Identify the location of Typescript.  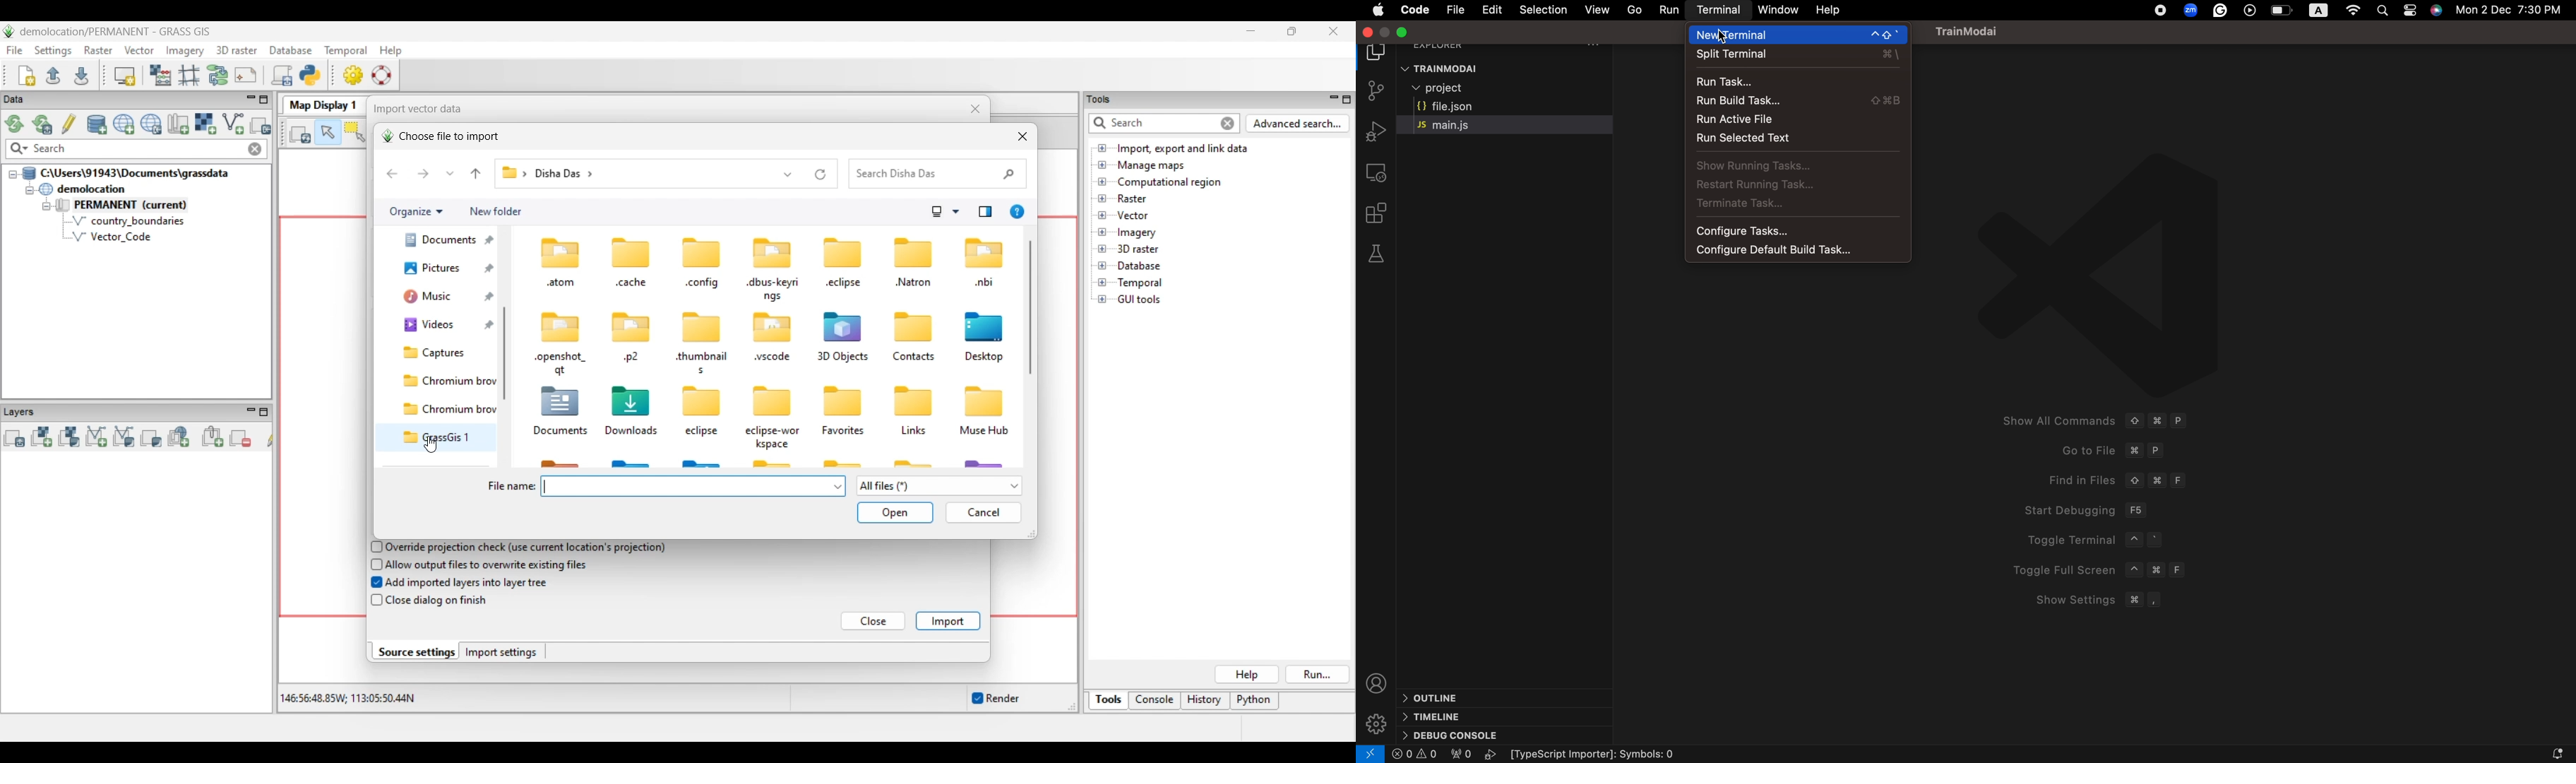
(1602, 755).